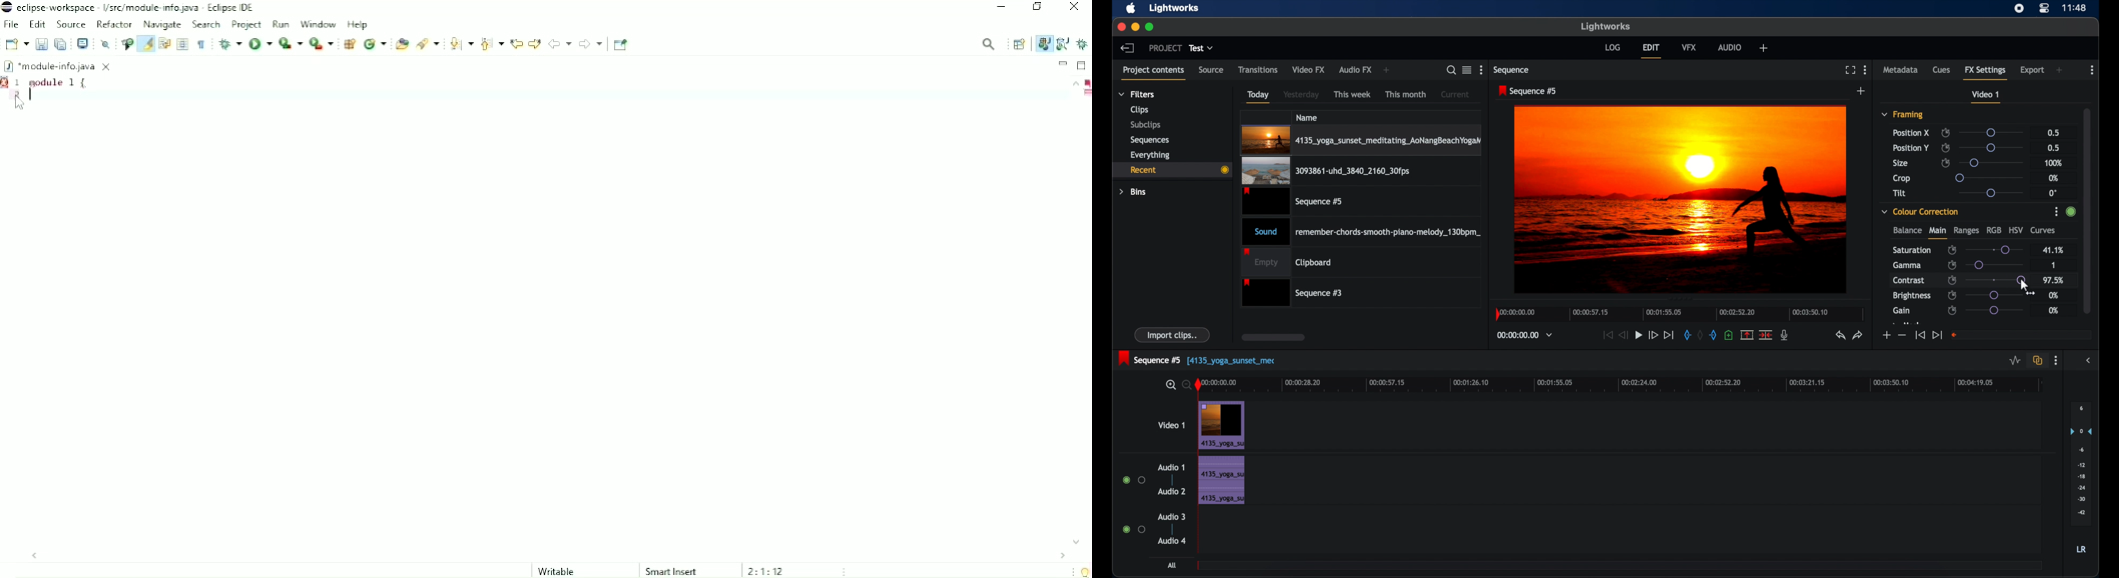  What do you see at coordinates (1220, 480) in the screenshot?
I see `audio ` at bounding box center [1220, 480].